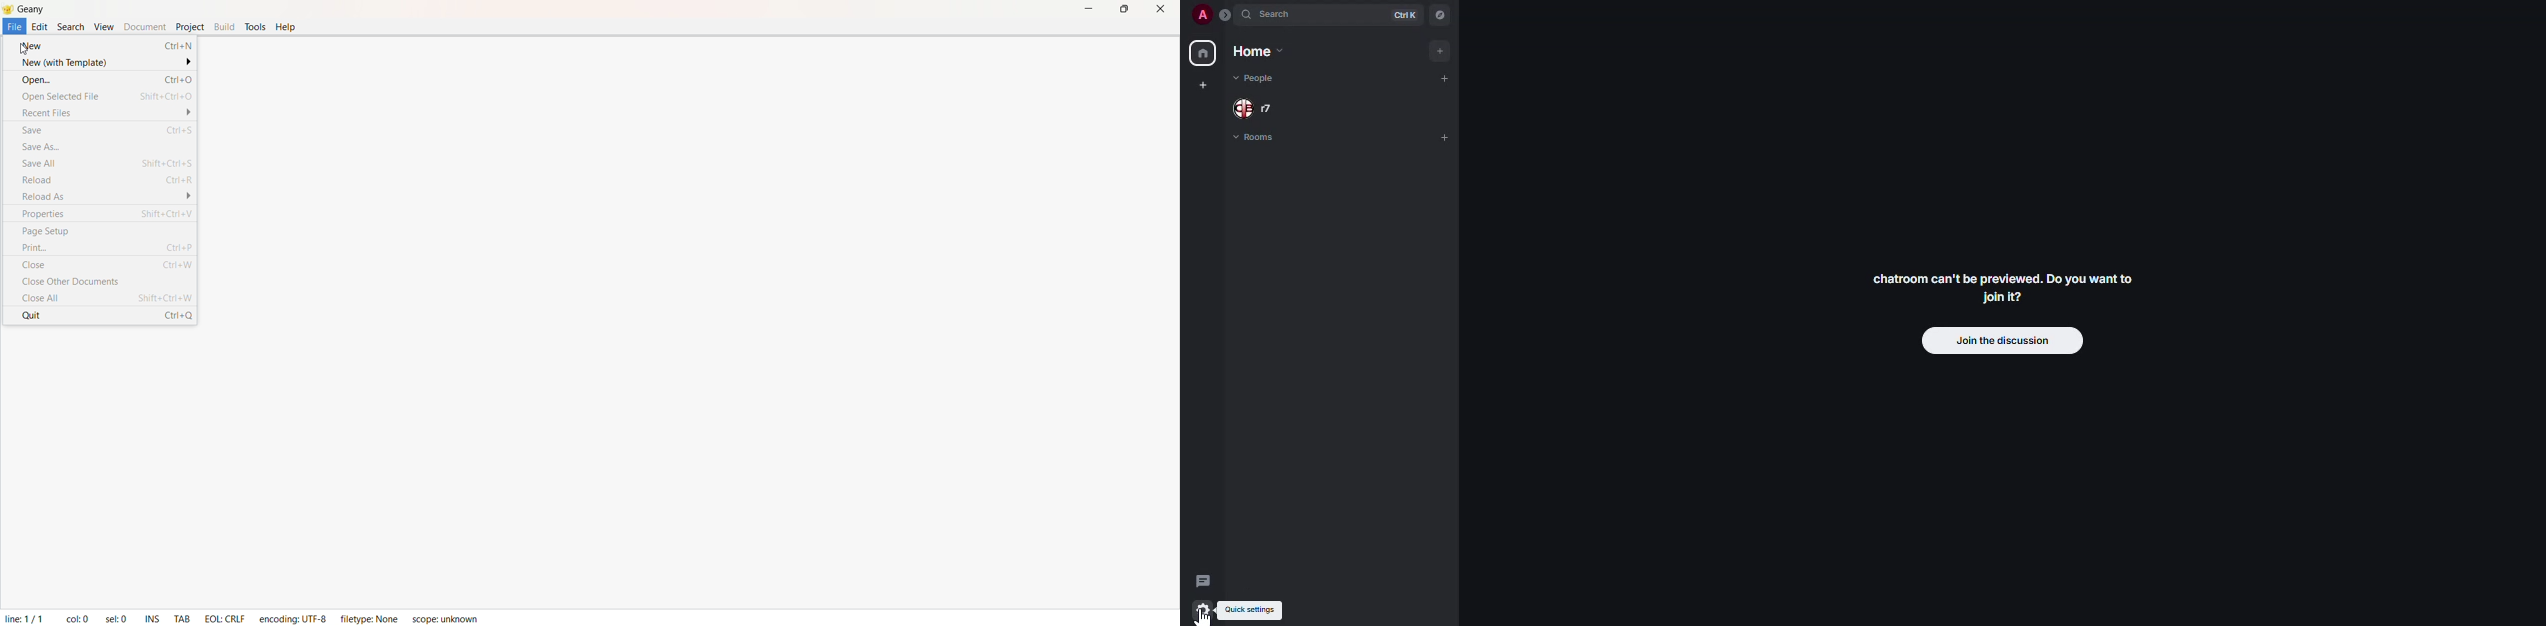 The image size is (2548, 644). What do you see at coordinates (1205, 85) in the screenshot?
I see `create myspace` at bounding box center [1205, 85].